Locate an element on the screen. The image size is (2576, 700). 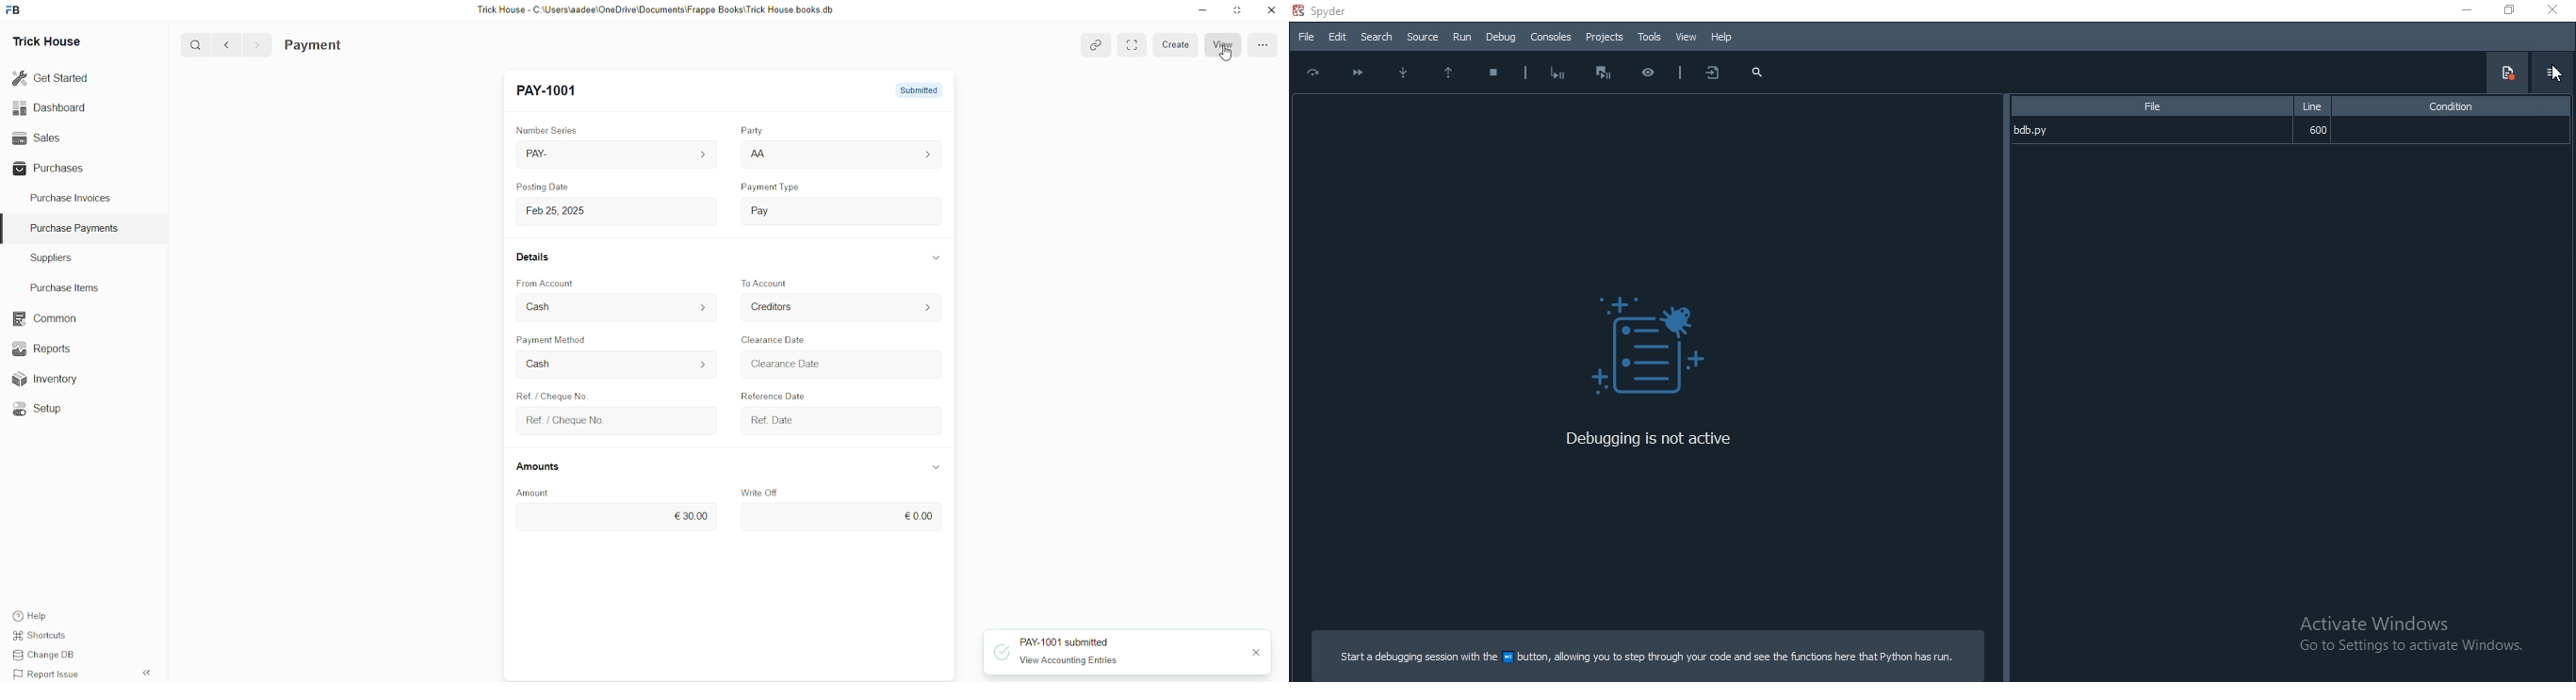
to account is located at coordinates (779, 283).